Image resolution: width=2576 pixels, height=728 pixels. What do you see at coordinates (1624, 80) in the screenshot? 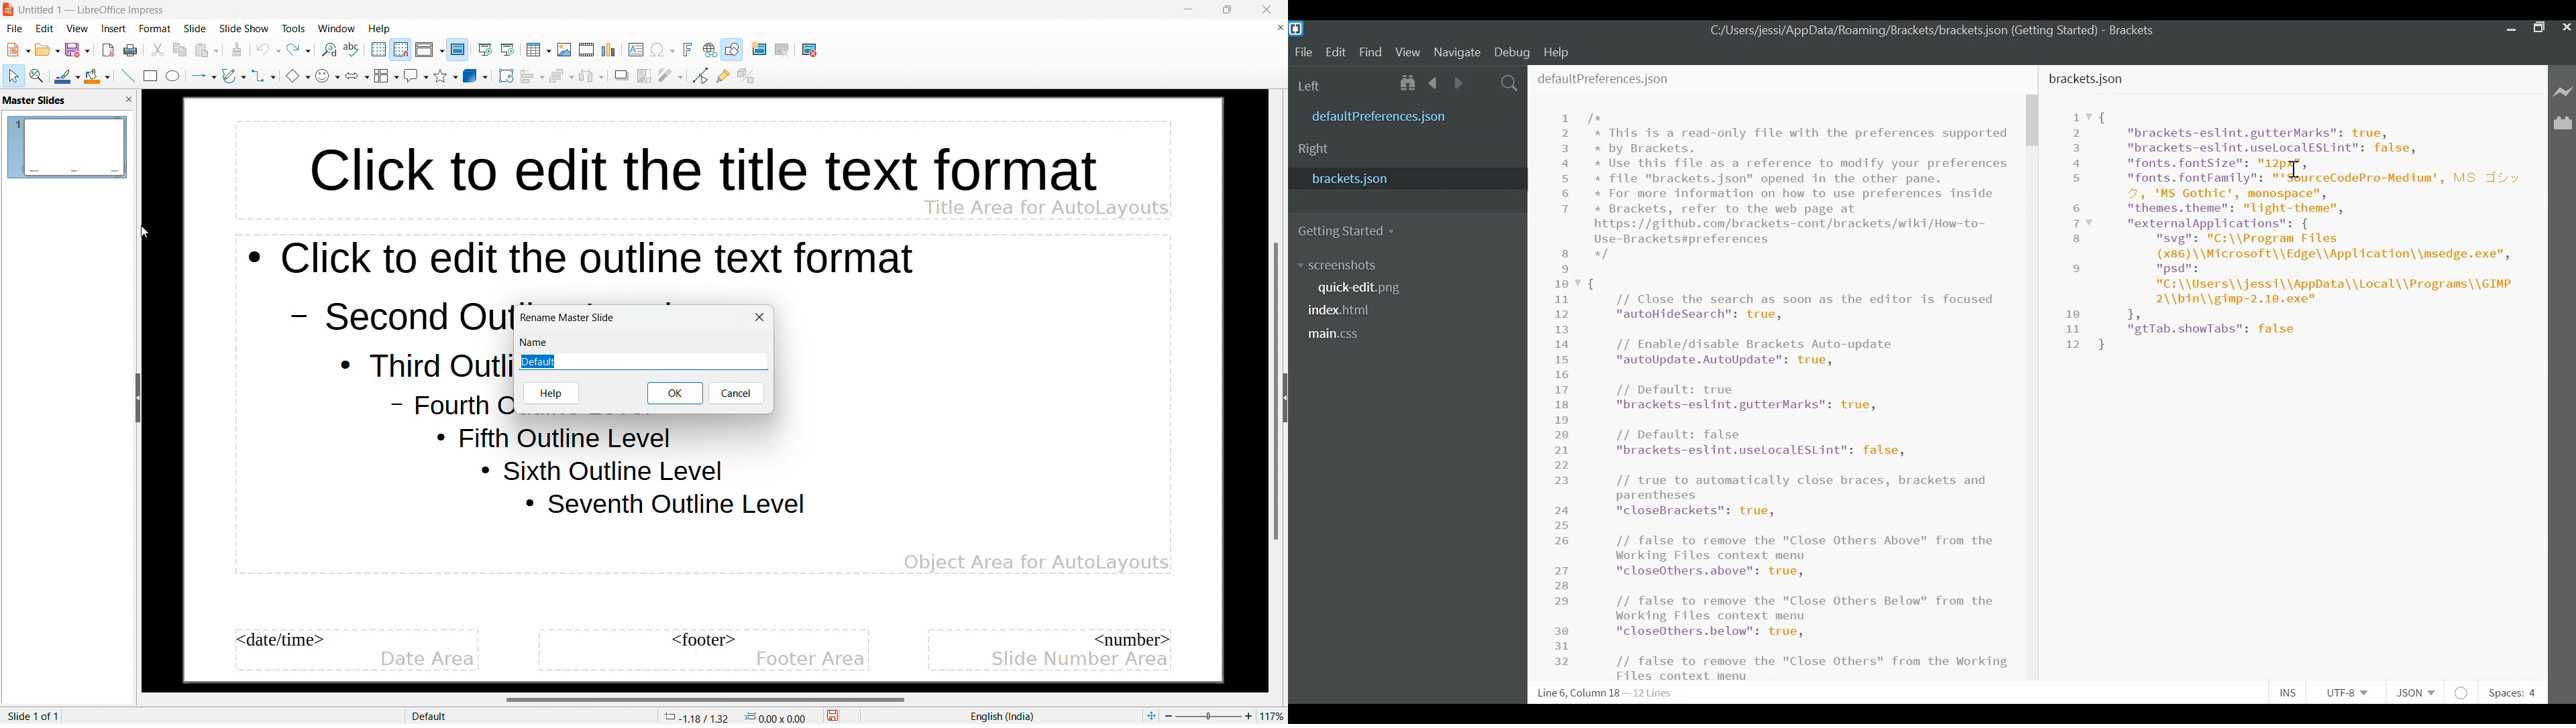
I see `defaultPreferences.json ` at bounding box center [1624, 80].